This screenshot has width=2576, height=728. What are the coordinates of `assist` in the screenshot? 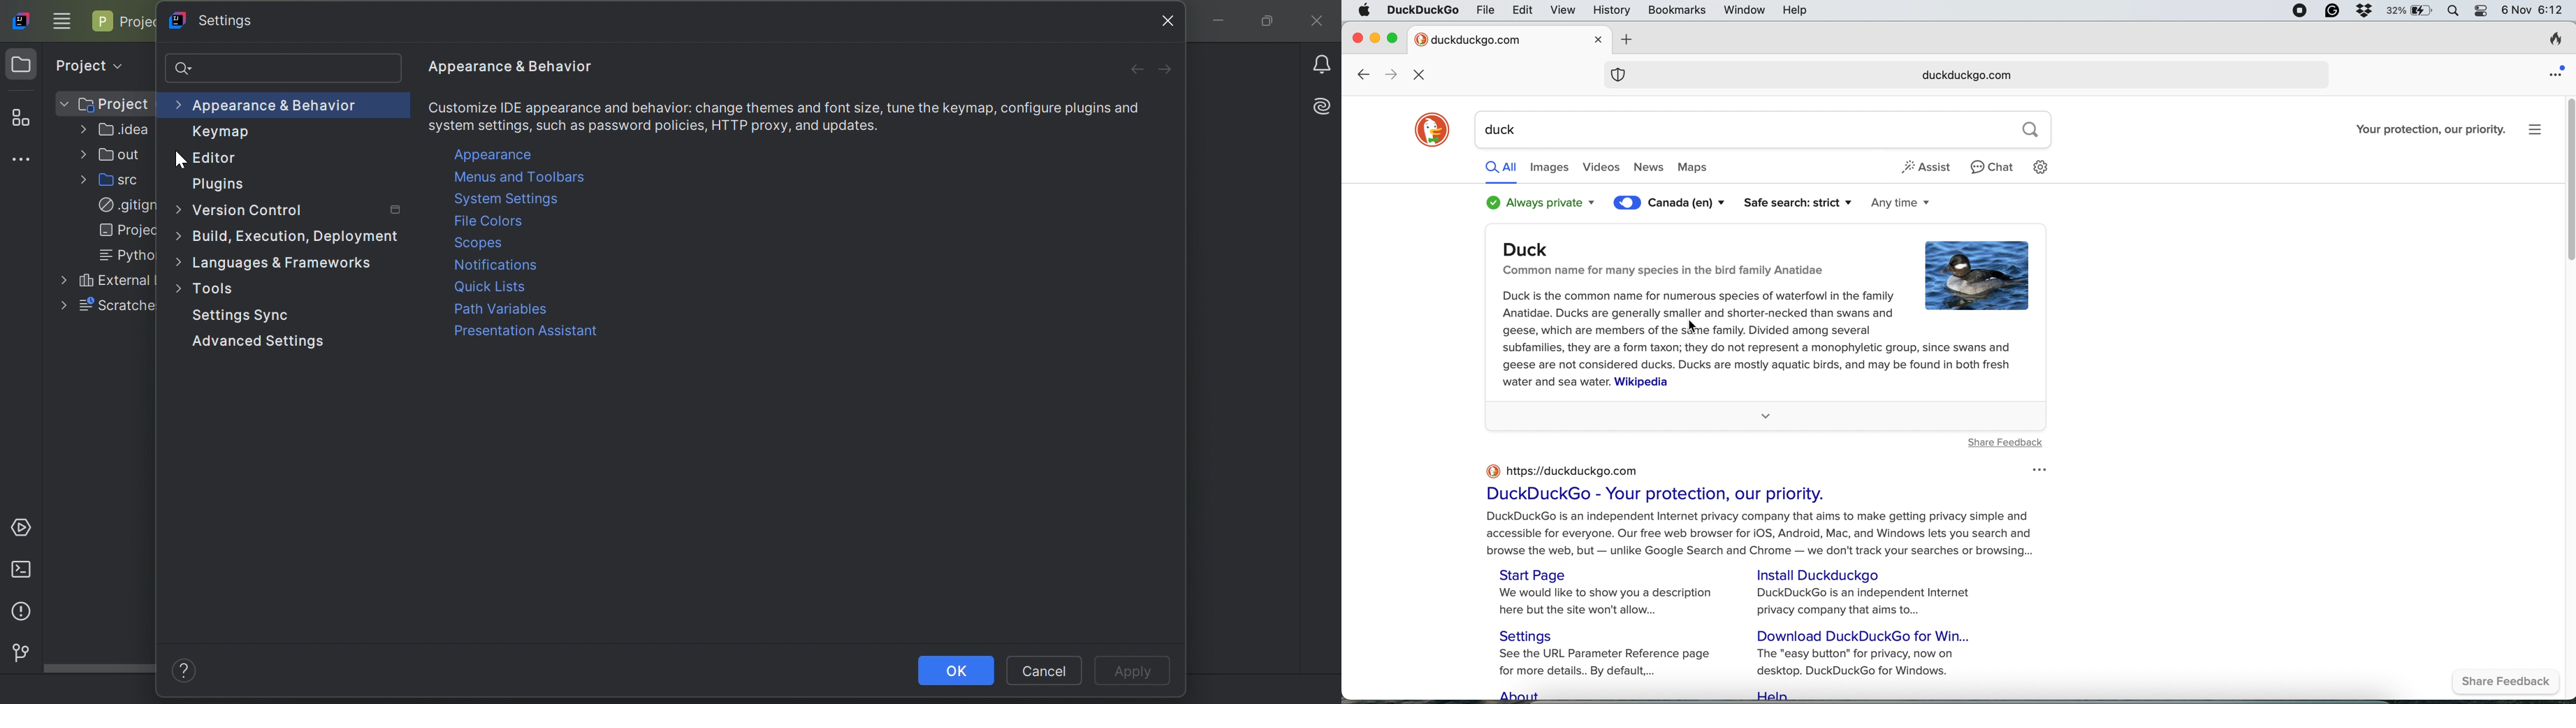 It's located at (1929, 167).